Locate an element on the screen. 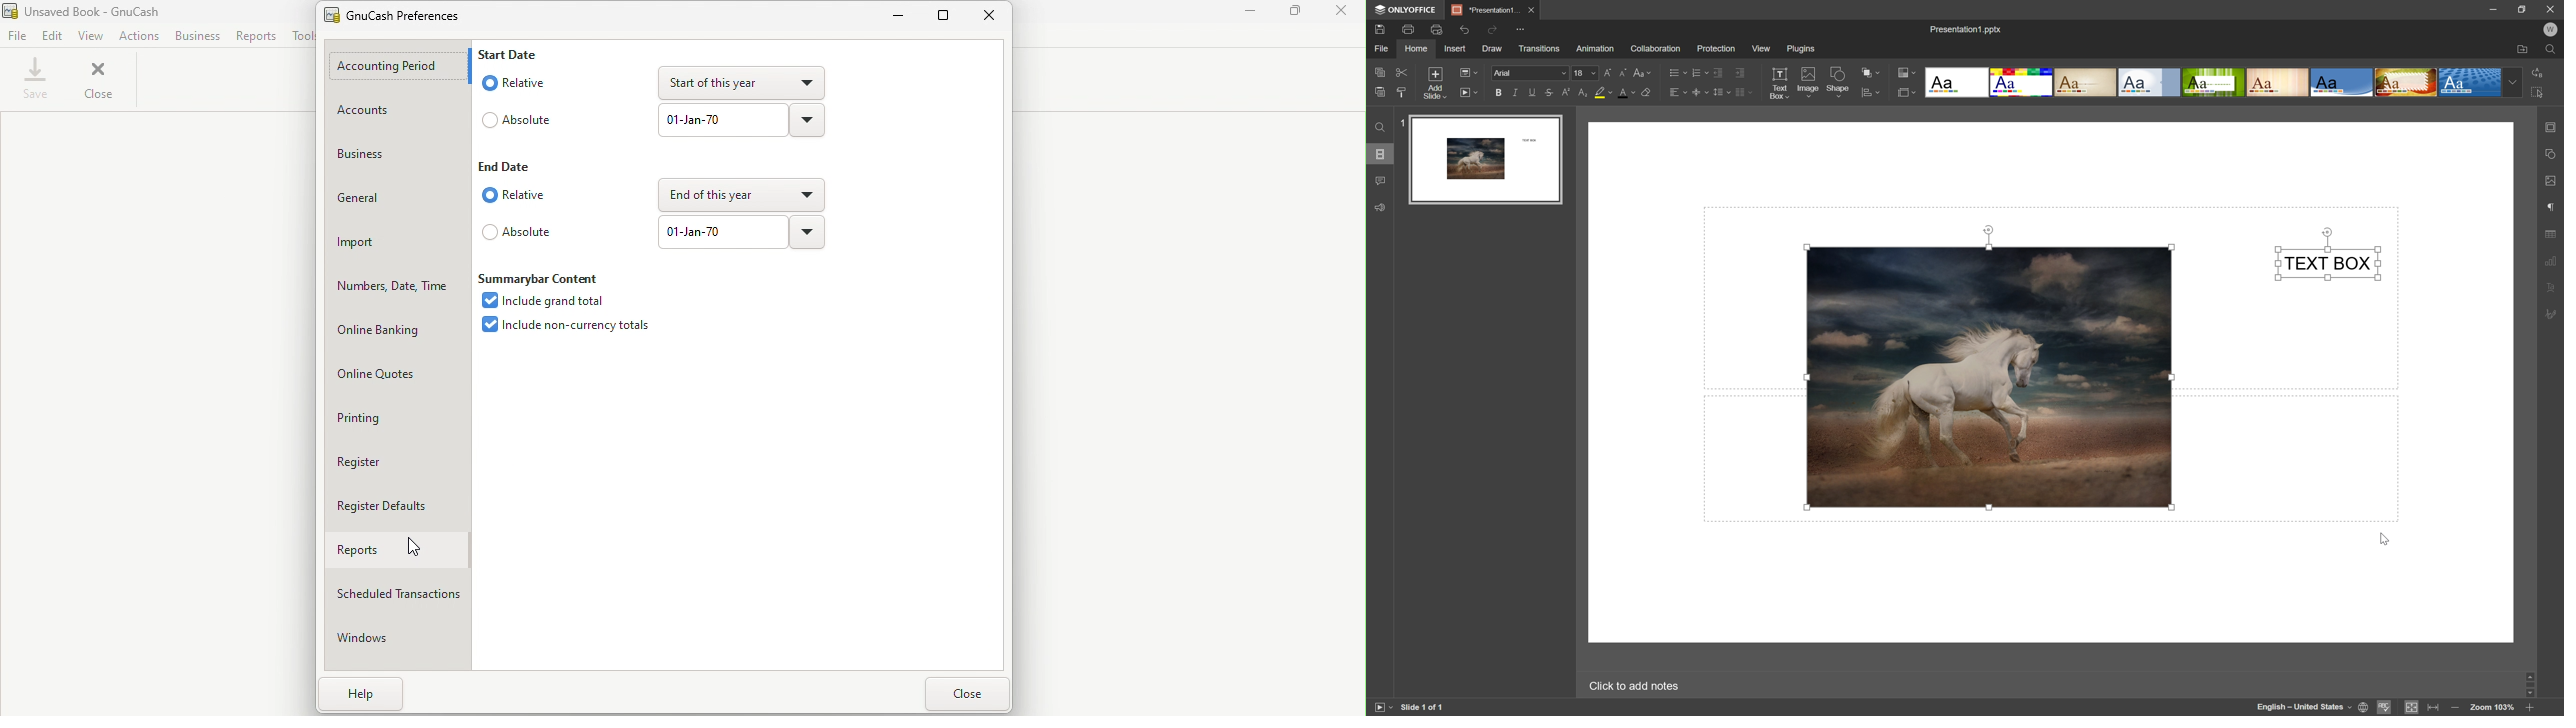  horizontal align is located at coordinates (1678, 90).